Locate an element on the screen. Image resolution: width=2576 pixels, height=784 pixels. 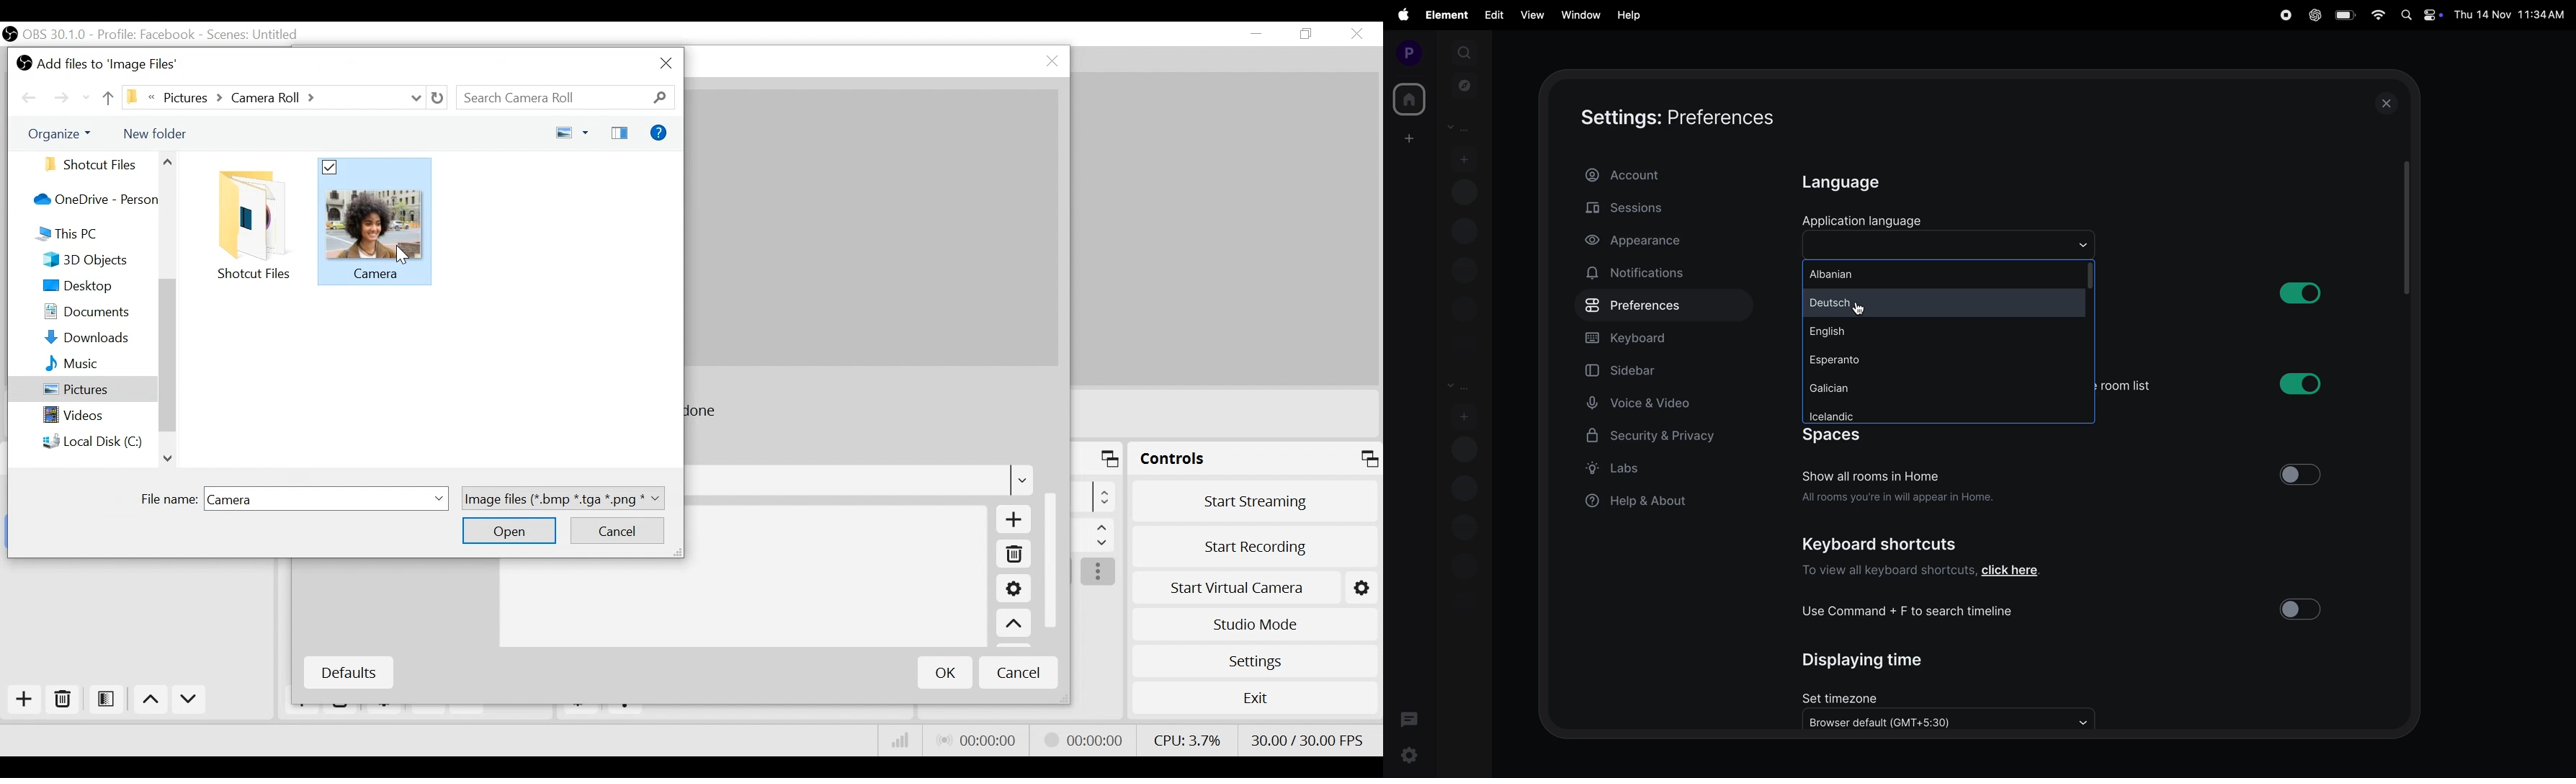
Move Forward is located at coordinates (64, 99).